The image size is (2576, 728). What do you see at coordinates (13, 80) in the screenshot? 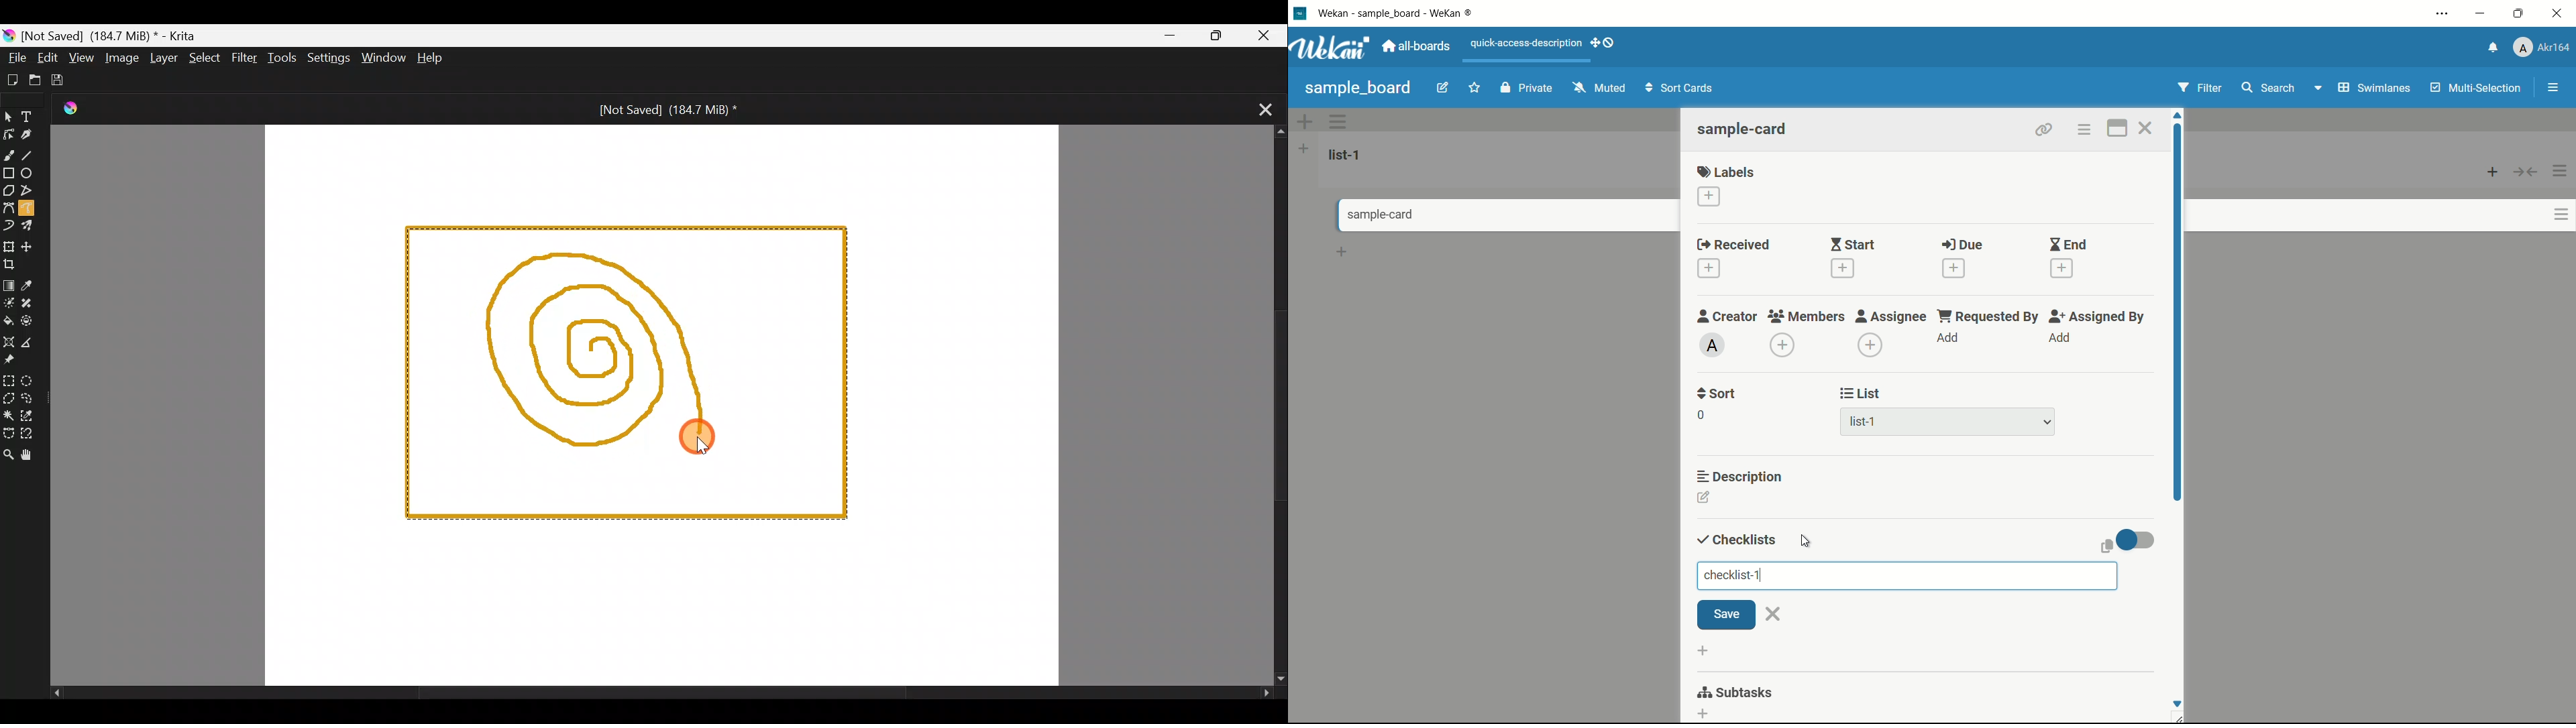
I see `Create new document` at bounding box center [13, 80].